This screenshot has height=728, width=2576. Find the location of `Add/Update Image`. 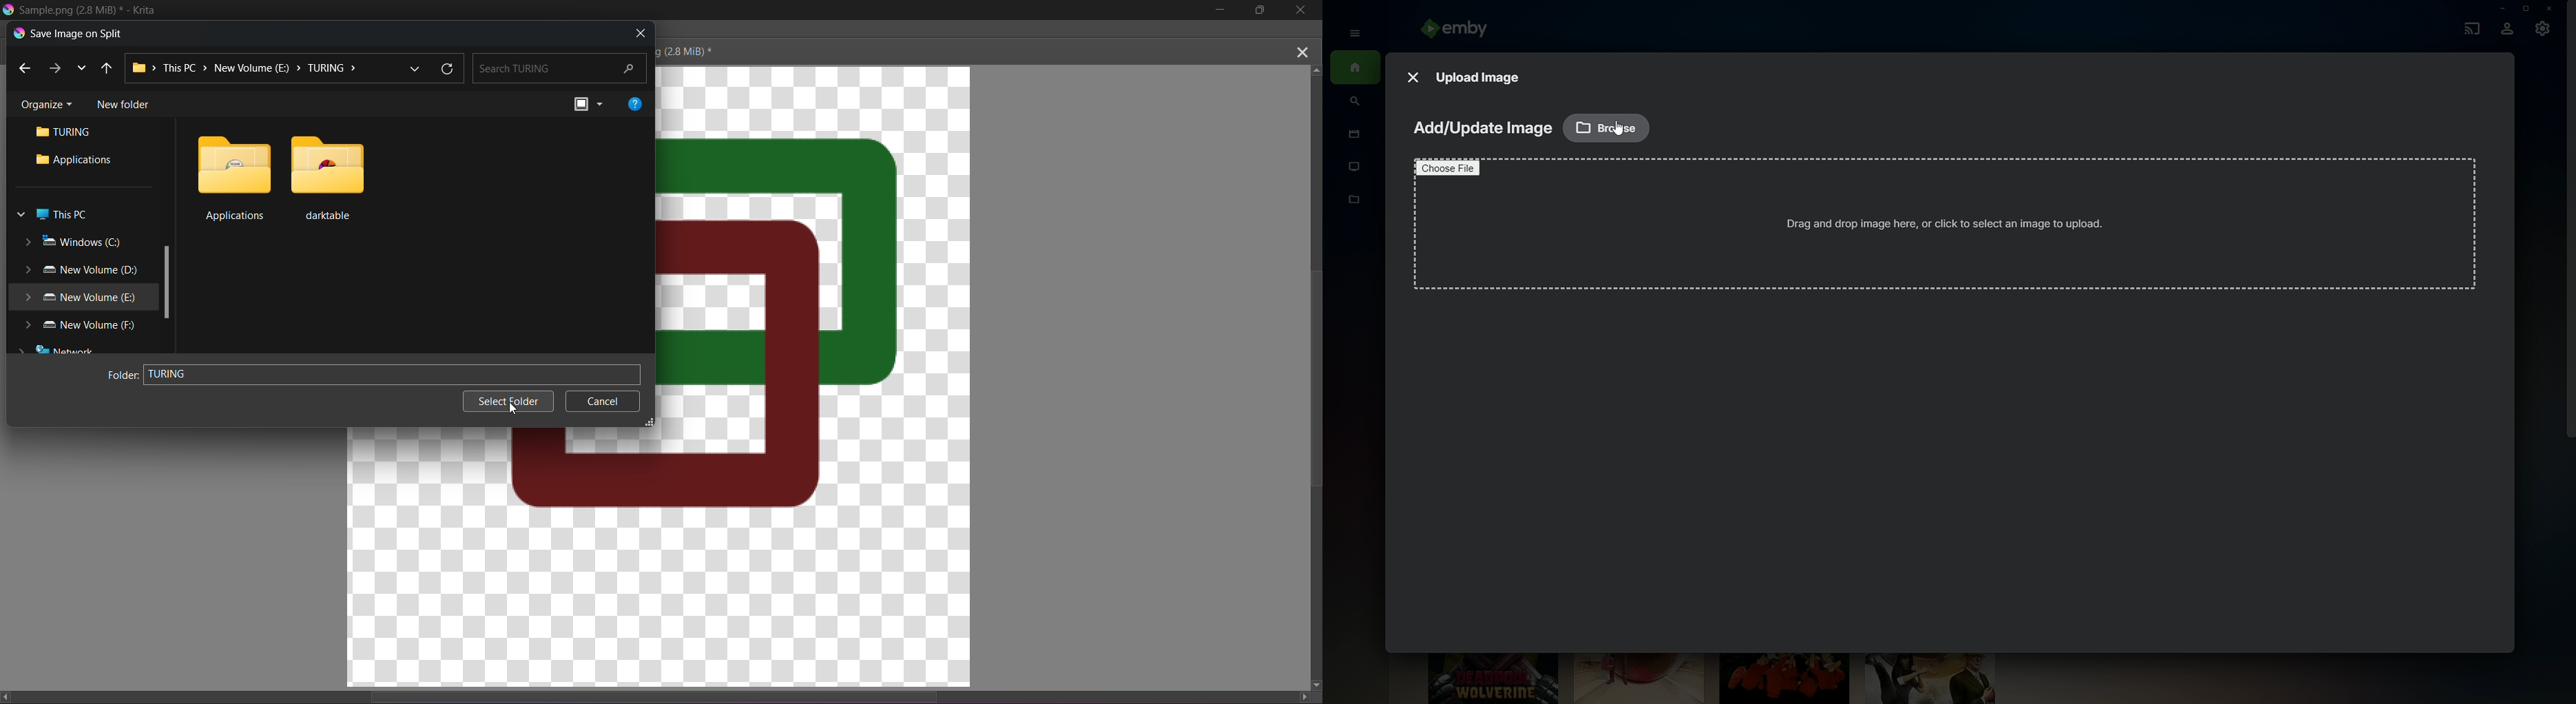

Add/Update Image is located at coordinates (1480, 129).